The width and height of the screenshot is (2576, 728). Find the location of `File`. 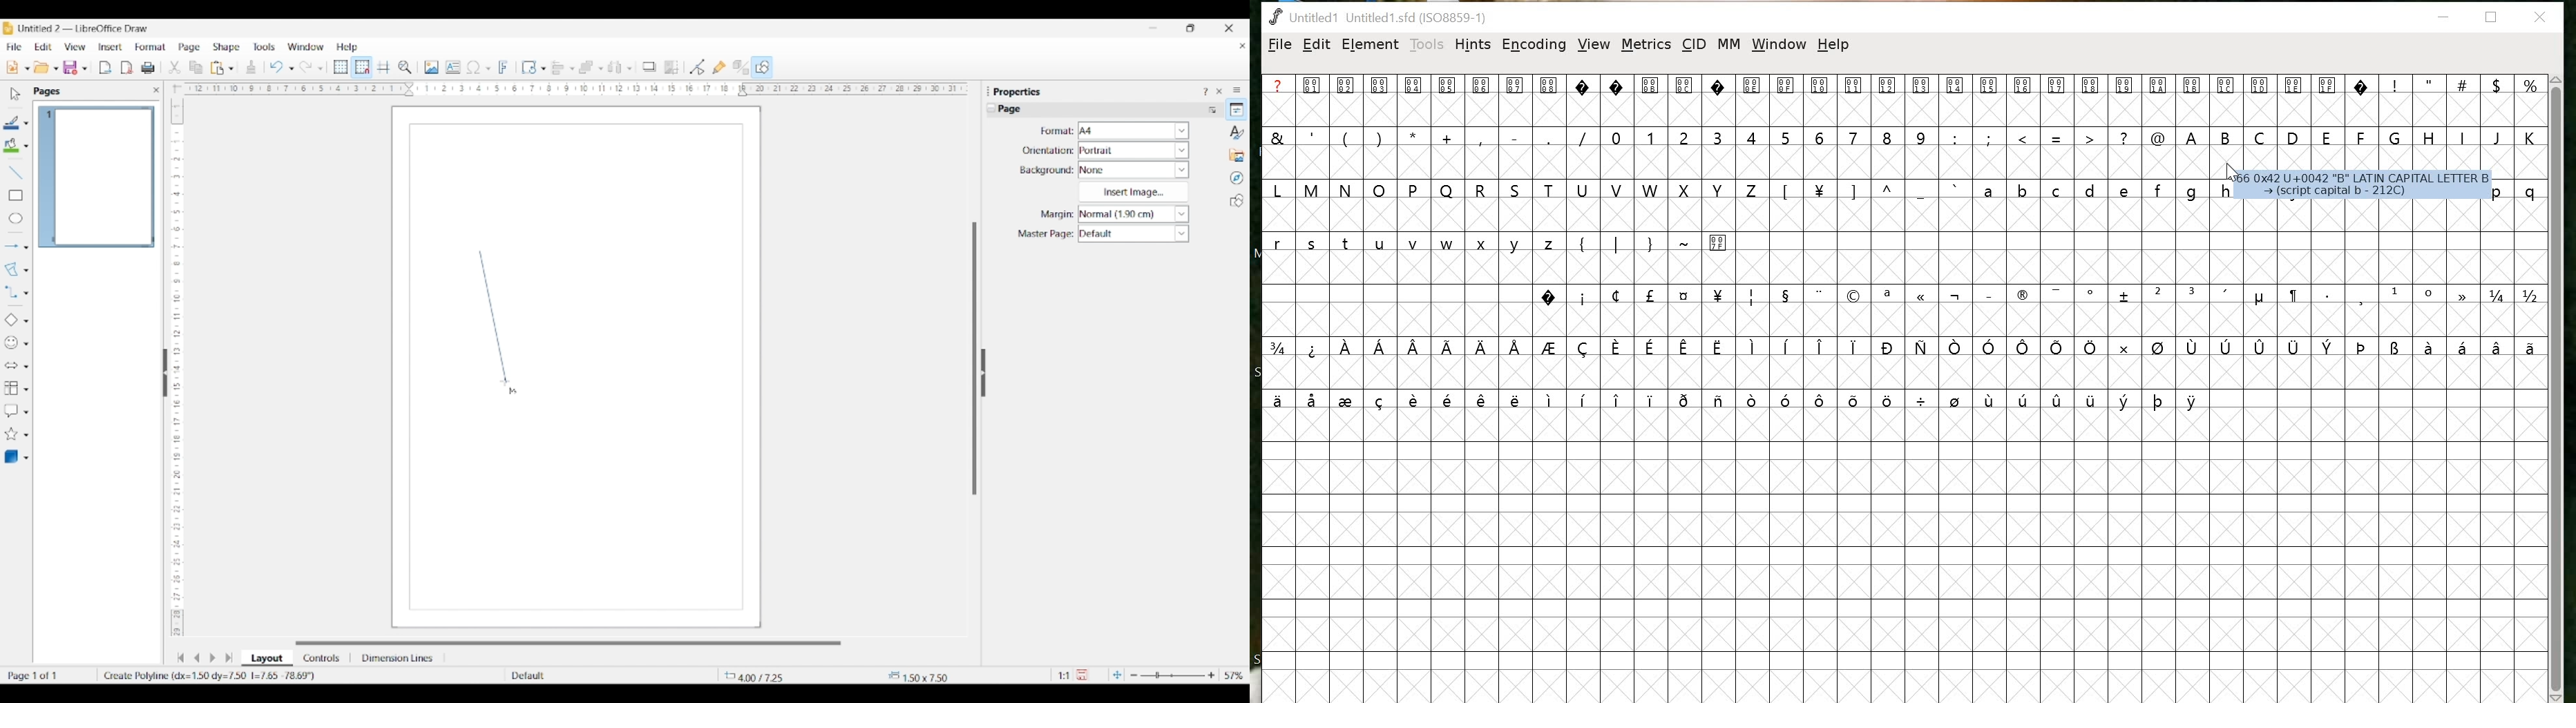

File is located at coordinates (14, 47).